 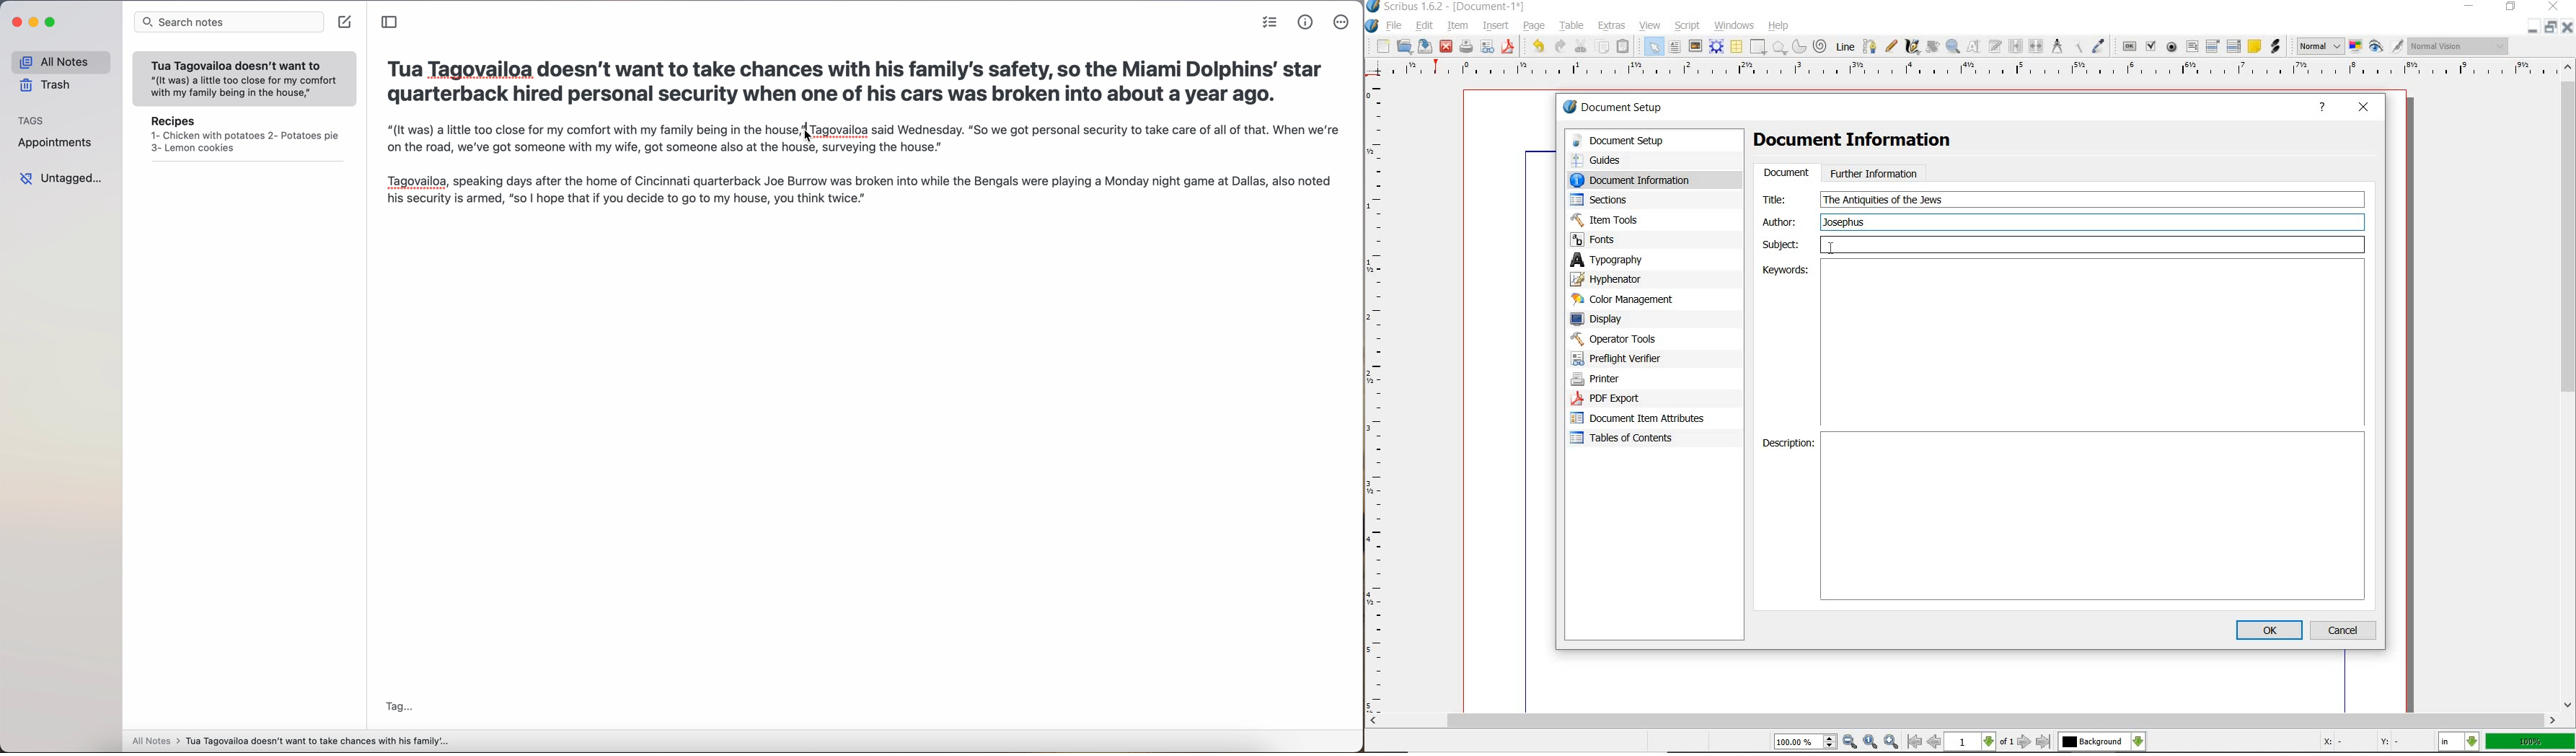 I want to click on new, so click(x=1382, y=46).